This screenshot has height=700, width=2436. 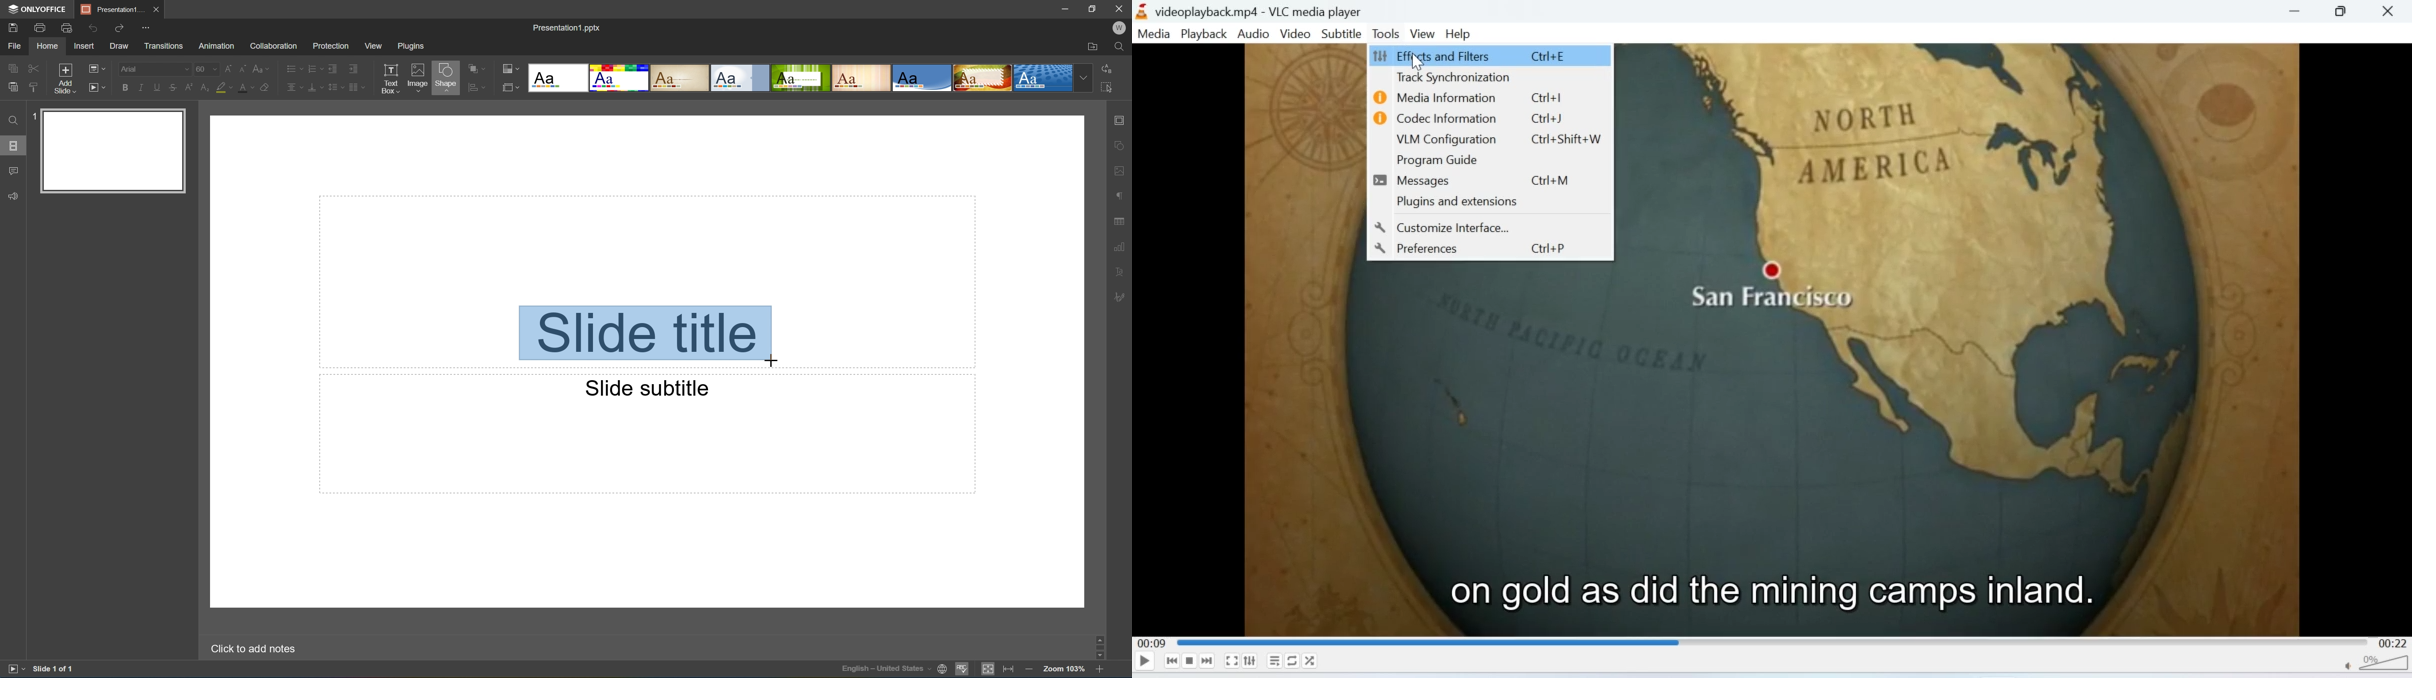 I want to click on Effects and Filters, so click(x=1436, y=56).